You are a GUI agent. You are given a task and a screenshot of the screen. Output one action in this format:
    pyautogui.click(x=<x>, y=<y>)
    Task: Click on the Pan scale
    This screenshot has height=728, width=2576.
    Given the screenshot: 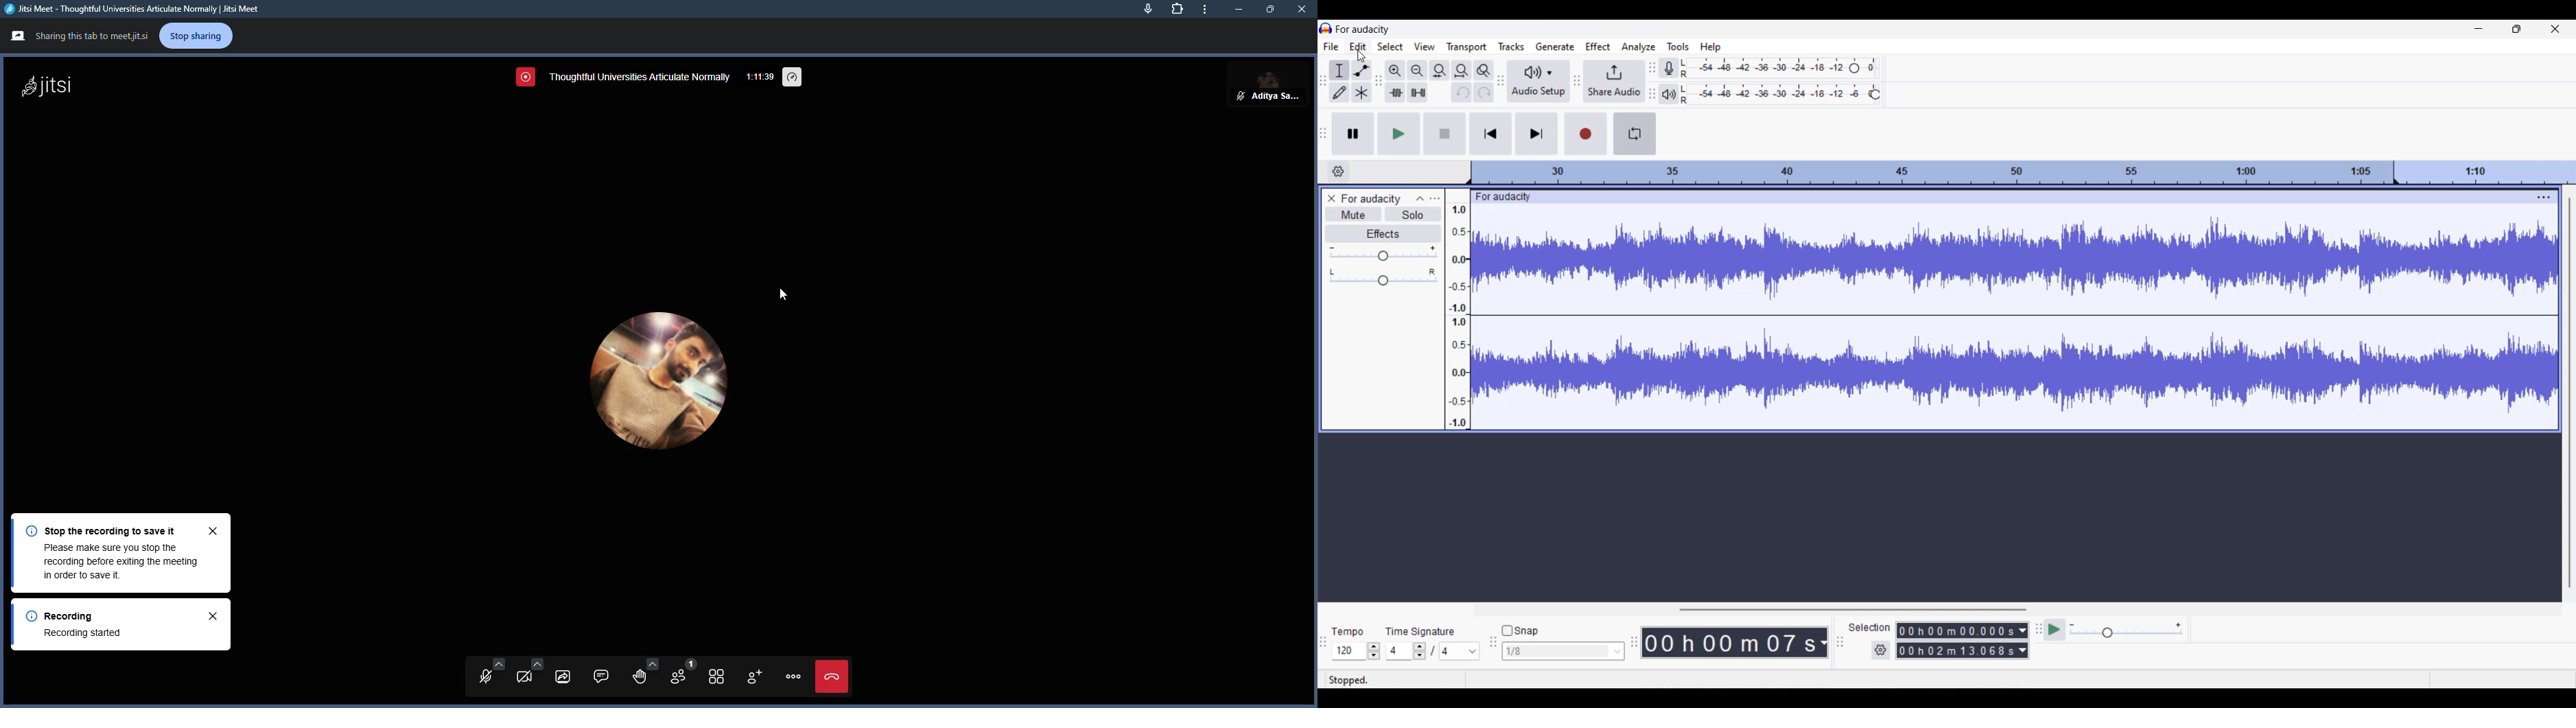 What is the action you would take?
    pyautogui.click(x=1383, y=277)
    